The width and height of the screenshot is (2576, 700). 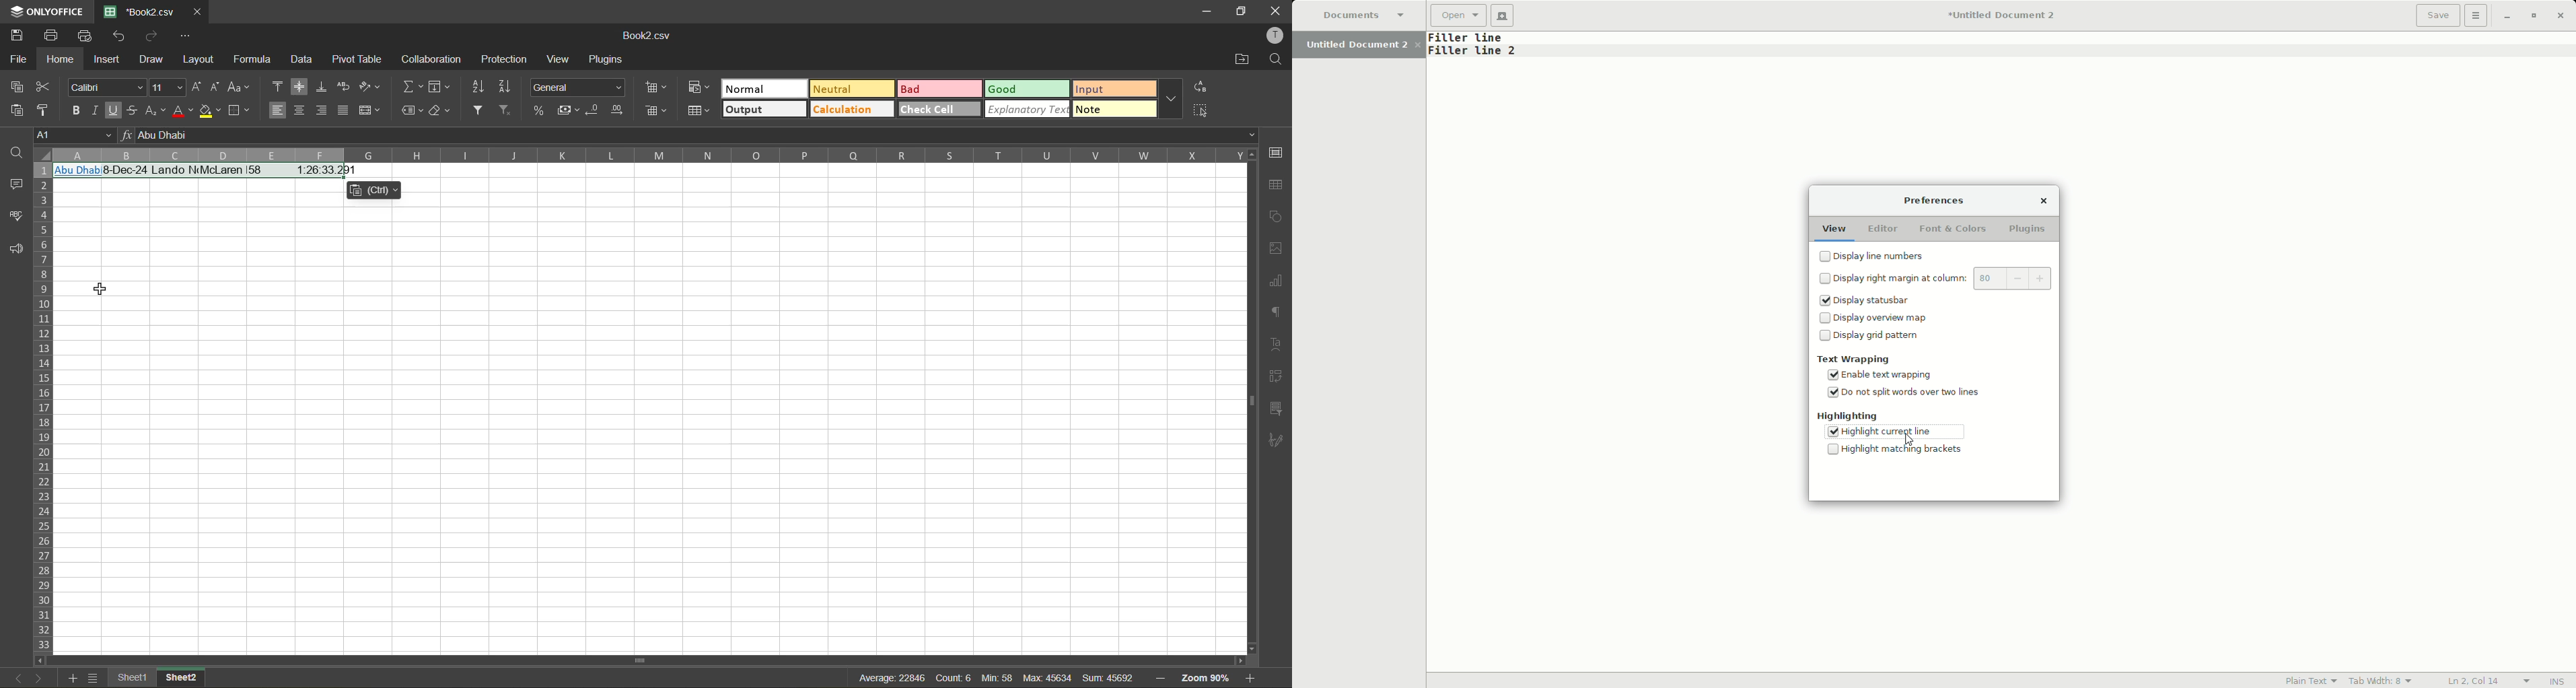 What do you see at coordinates (1029, 110) in the screenshot?
I see `explanatory text` at bounding box center [1029, 110].